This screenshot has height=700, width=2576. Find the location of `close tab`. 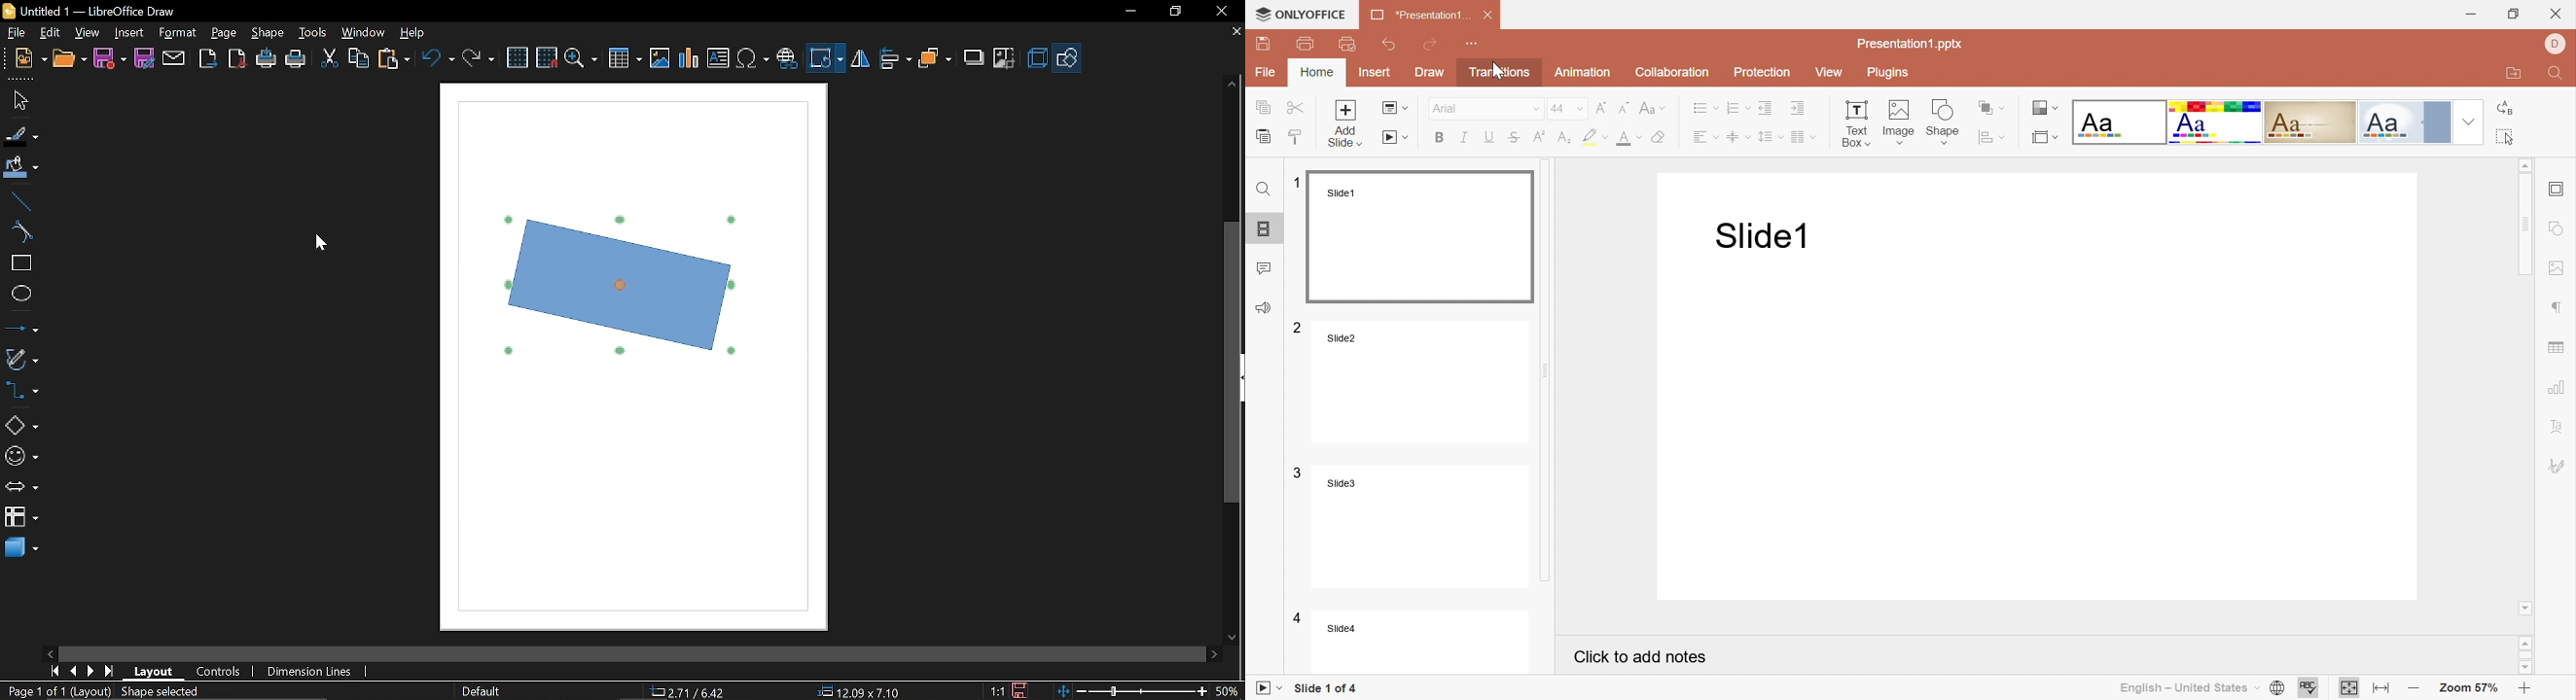

close tab is located at coordinates (1235, 33).